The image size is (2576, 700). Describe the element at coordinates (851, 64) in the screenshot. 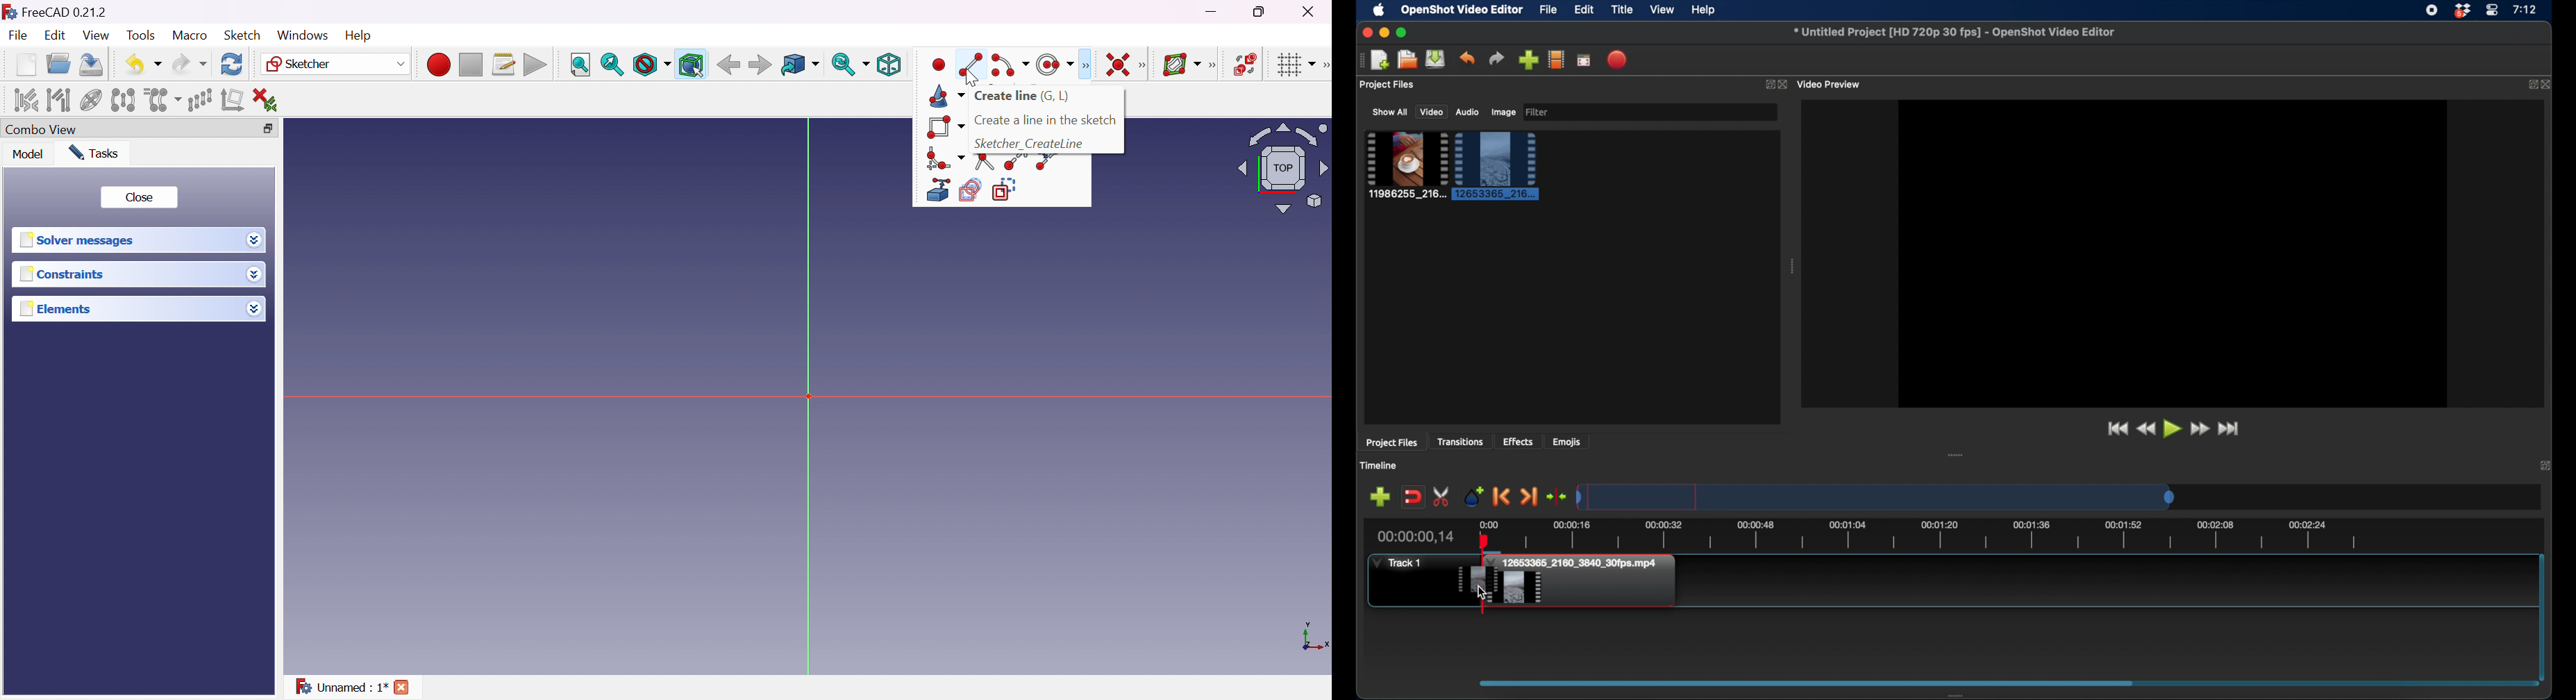

I see `Sync view` at that location.